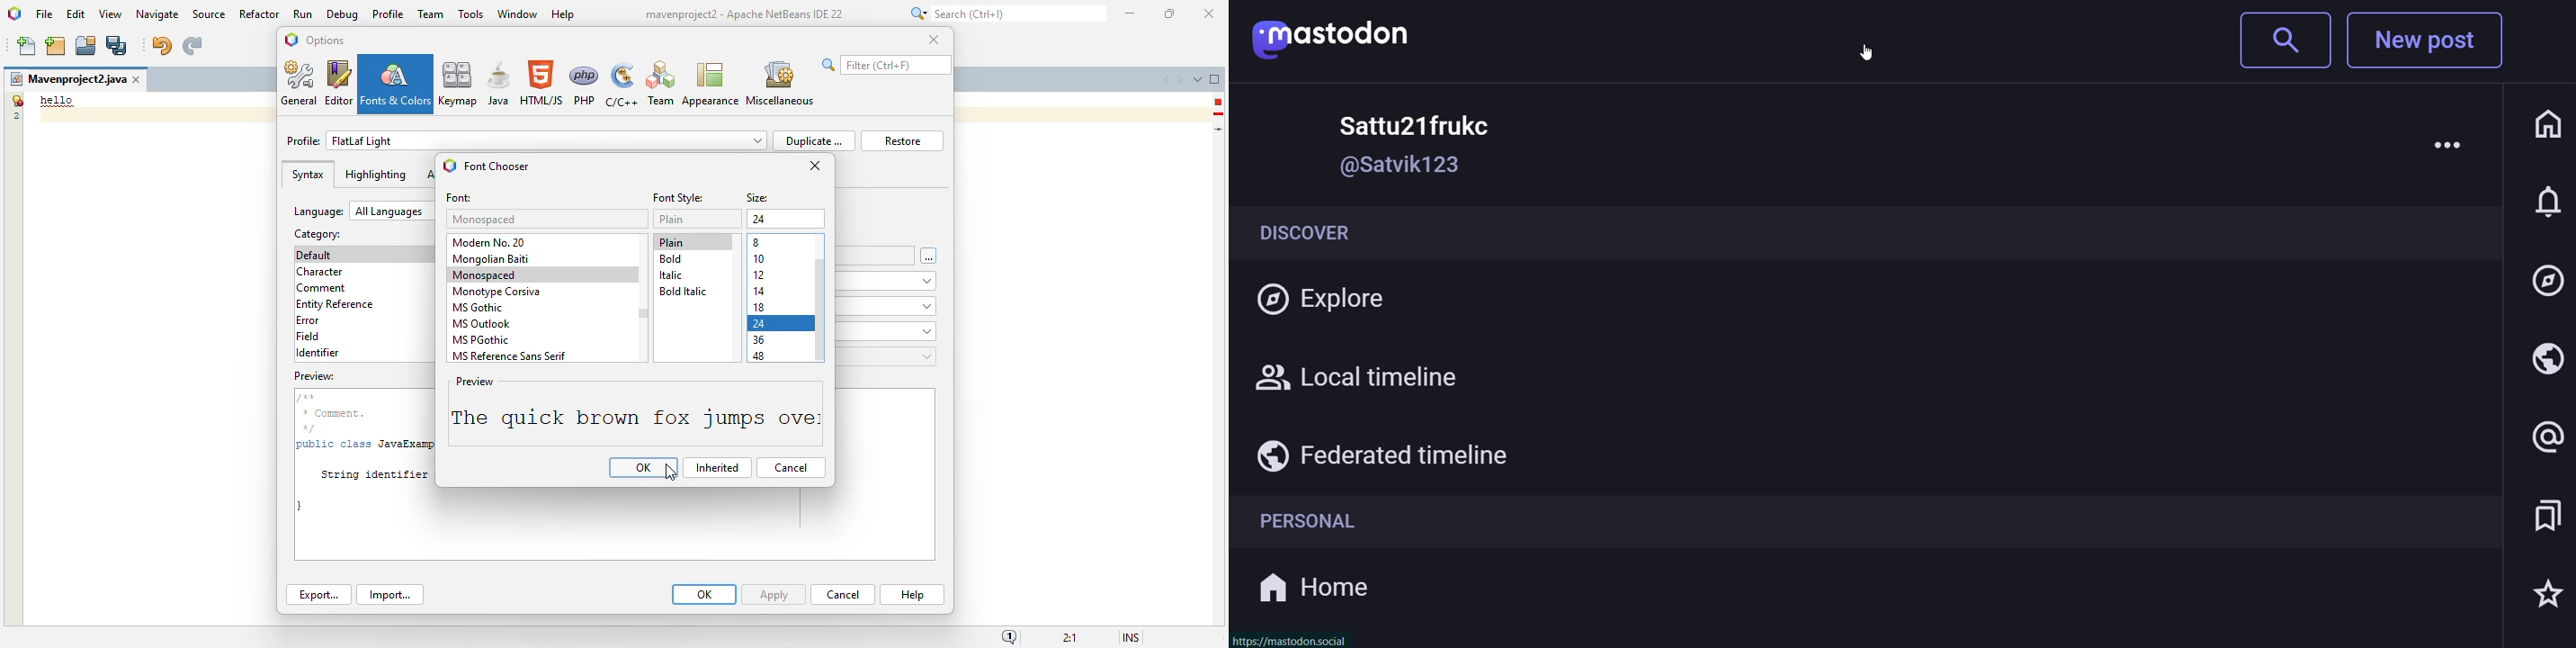 The width and height of the screenshot is (2576, 672). What do you see at coordinates (1290, 640) in the screenshot?
I see `https://mastodon.social` at bounding box center [1290, 640].